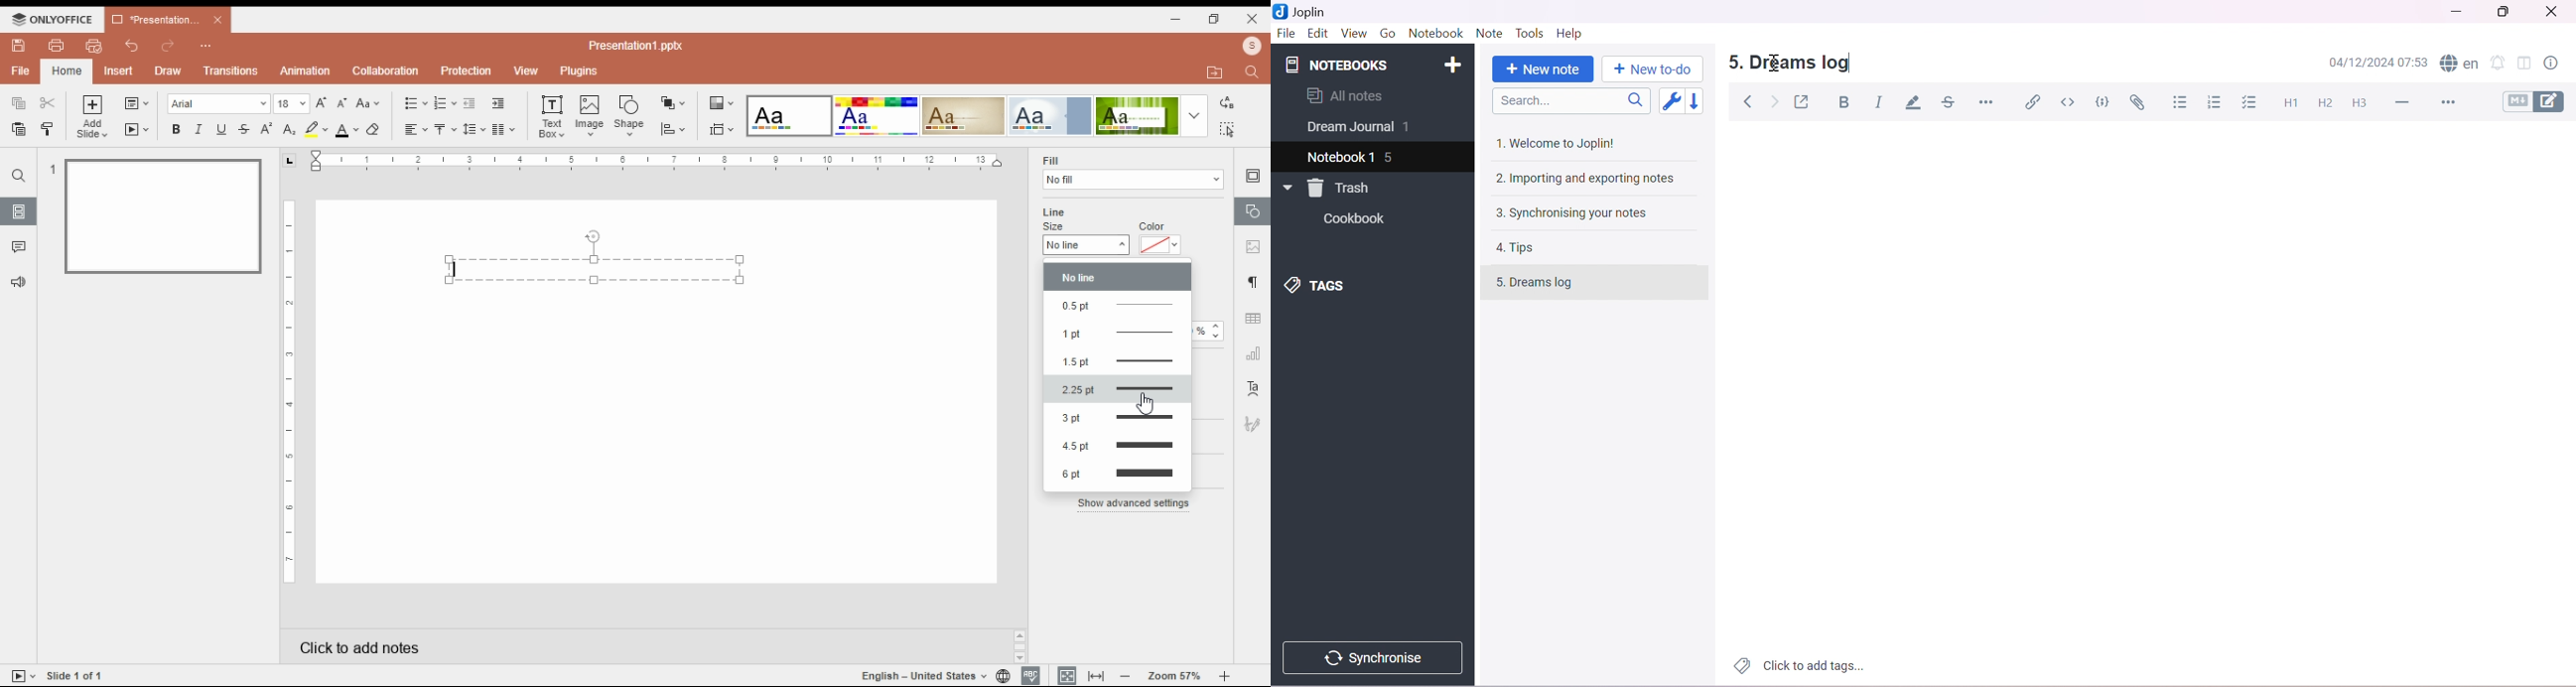 Image resolution: width=2576 pixels, height=700 pixels. I want to click on Spell checker, so click(2461, 64).